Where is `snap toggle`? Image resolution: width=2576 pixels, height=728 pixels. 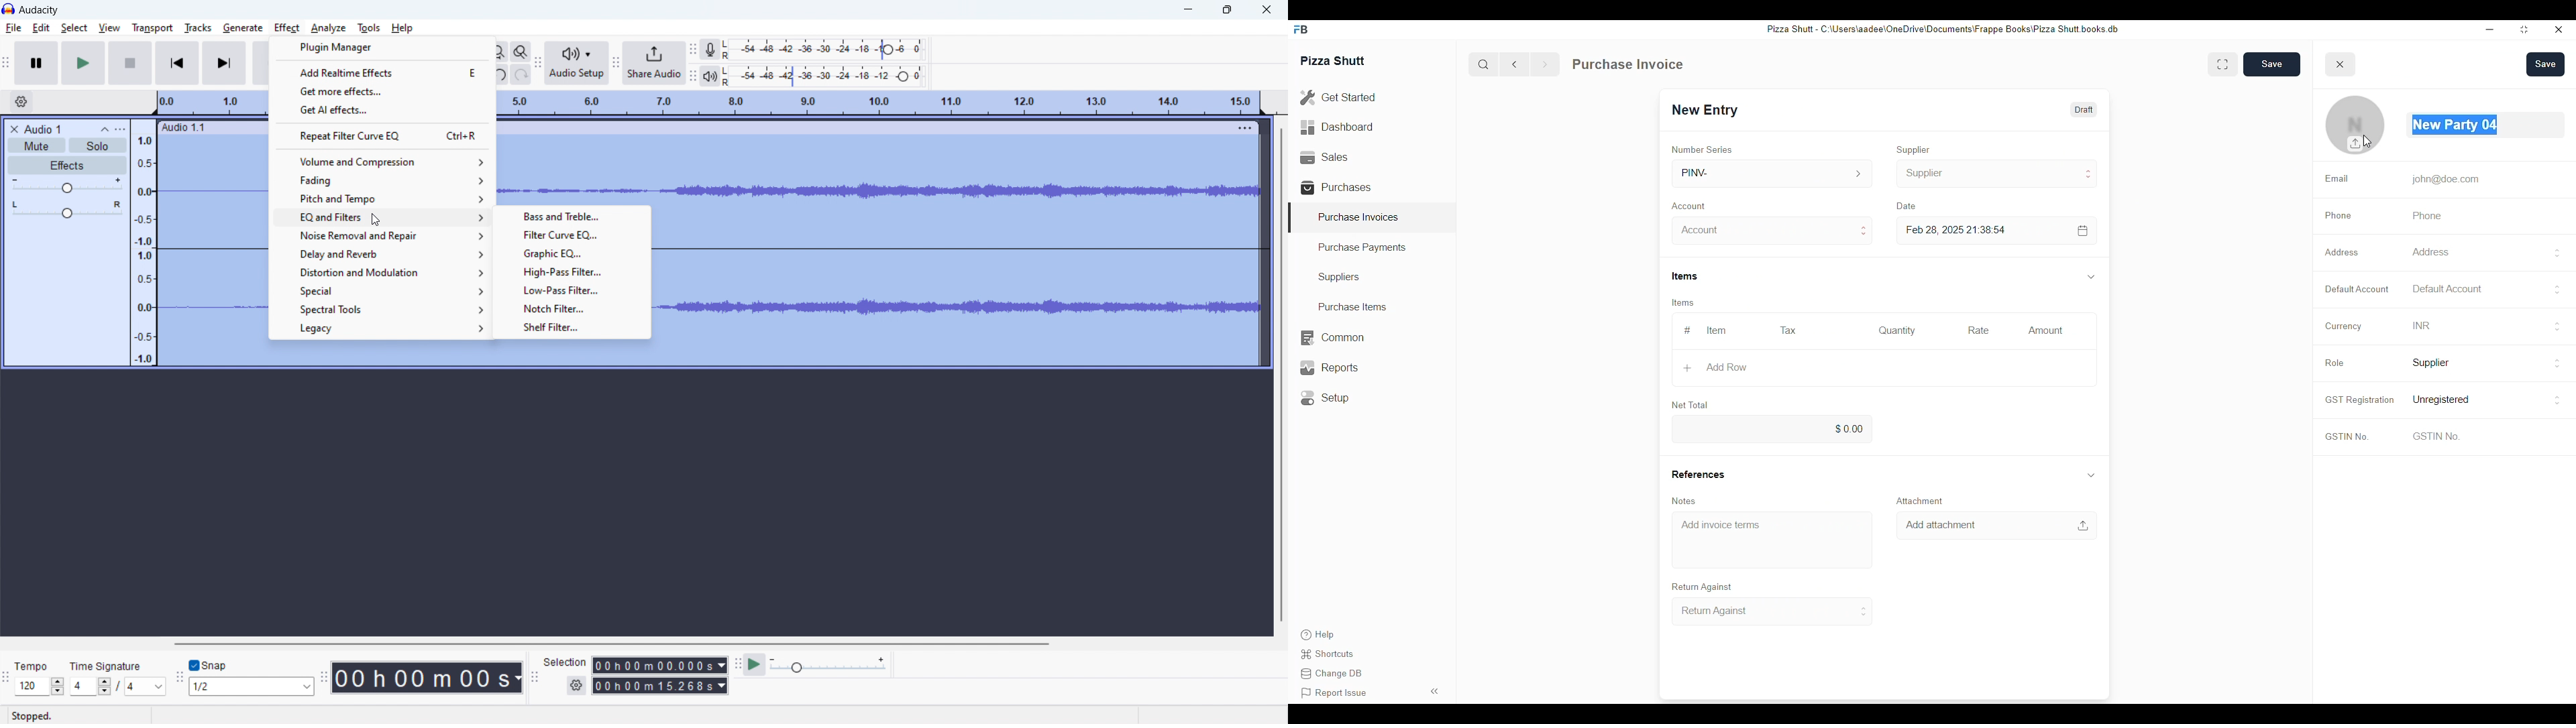
snap toggle is located at coordinates (209, 664).